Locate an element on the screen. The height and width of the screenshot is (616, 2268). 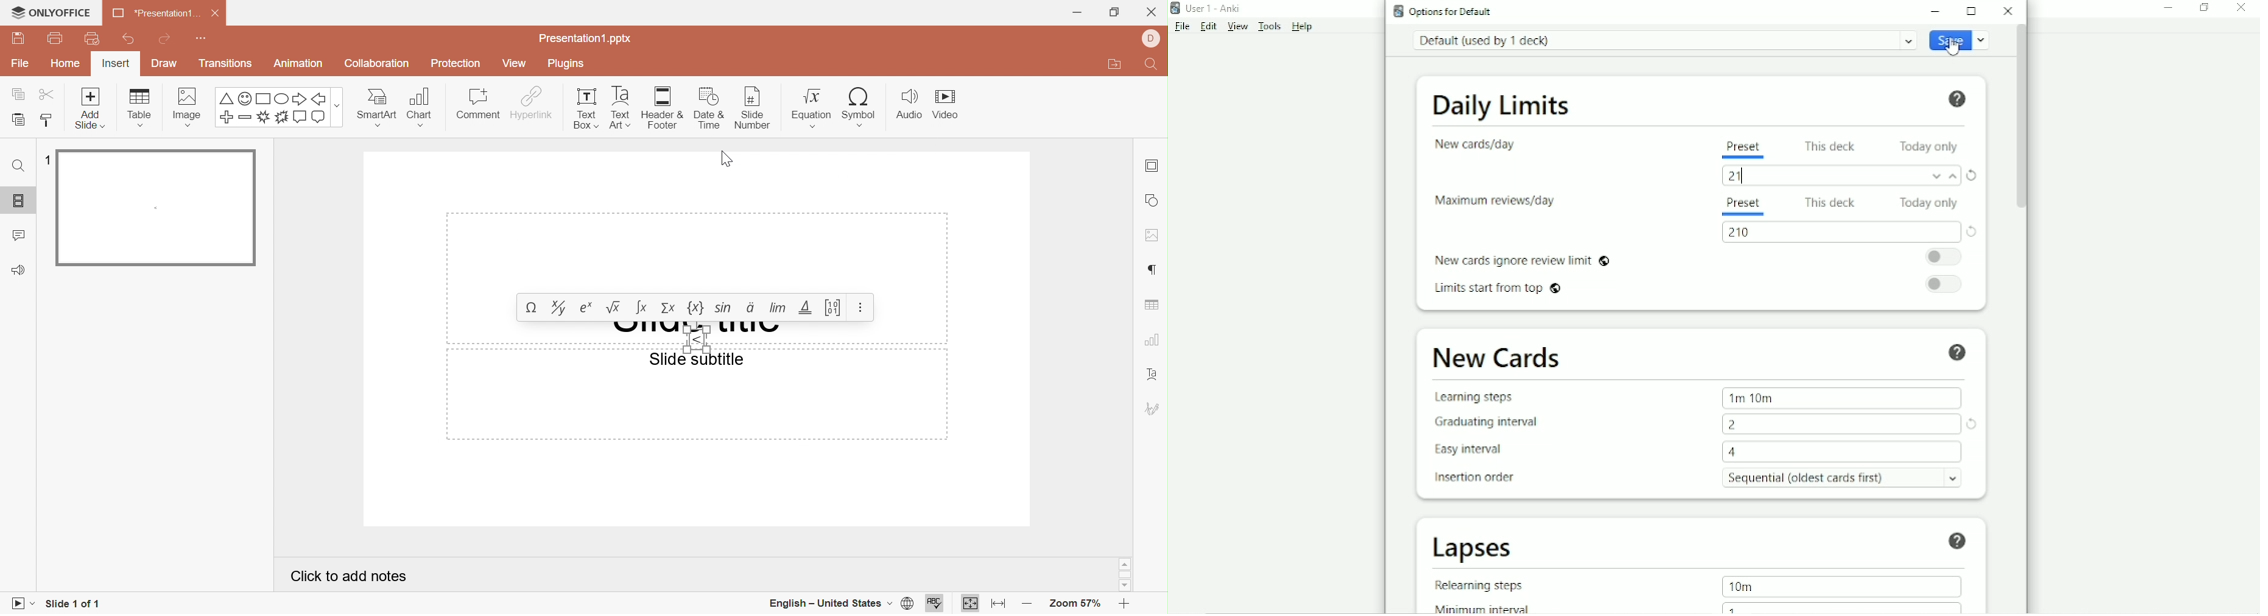
Find is located at coordinates (1154, 65).